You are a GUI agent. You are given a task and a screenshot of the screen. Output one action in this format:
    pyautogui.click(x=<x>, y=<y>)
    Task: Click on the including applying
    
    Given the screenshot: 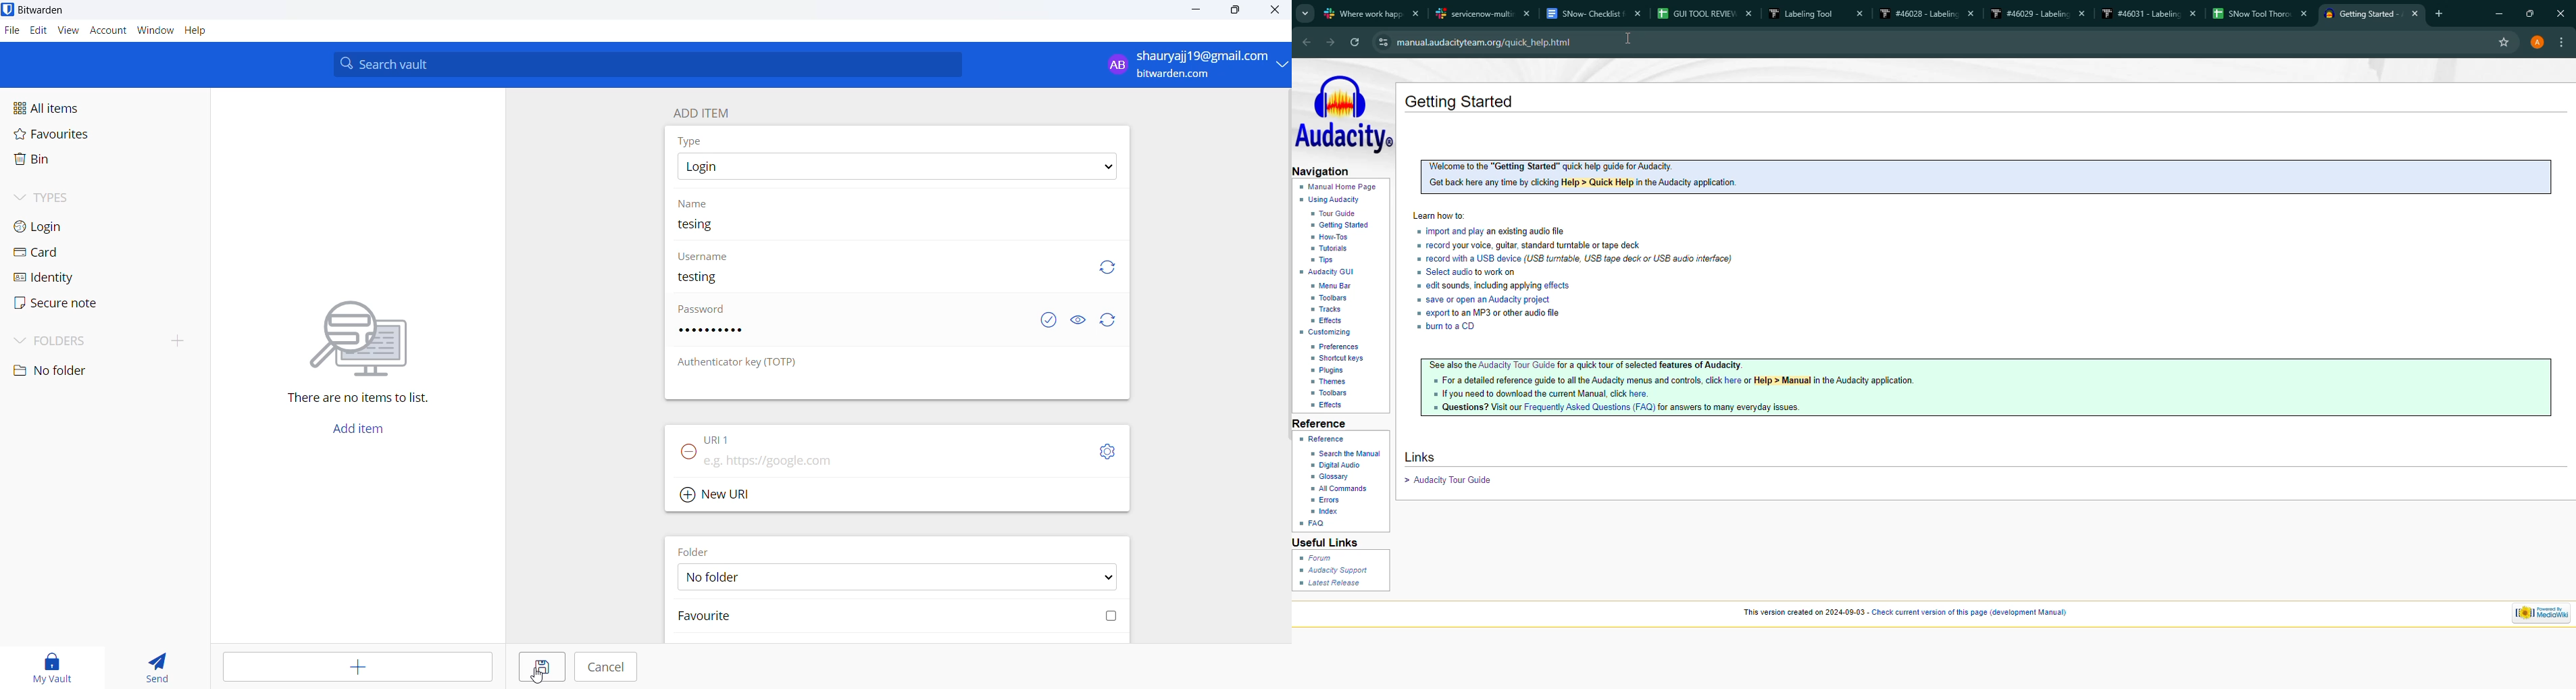 What is the action you would take?
    pyautogui.click(x=1507, y=286)
    